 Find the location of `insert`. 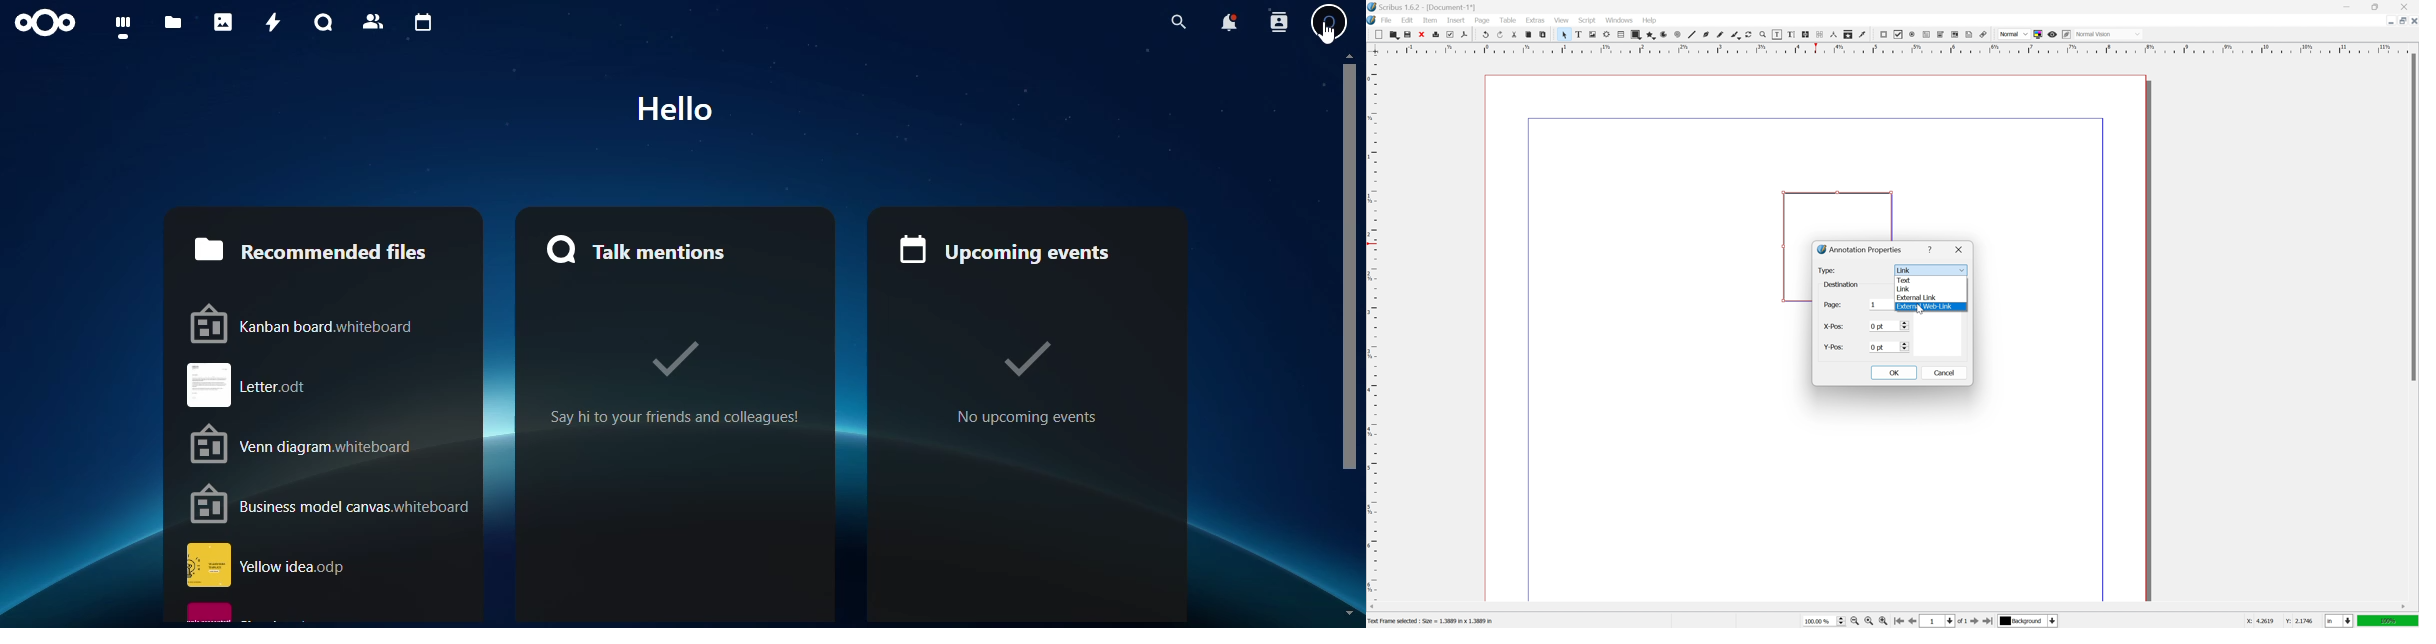

insert is located at coordinates (1457, 20).